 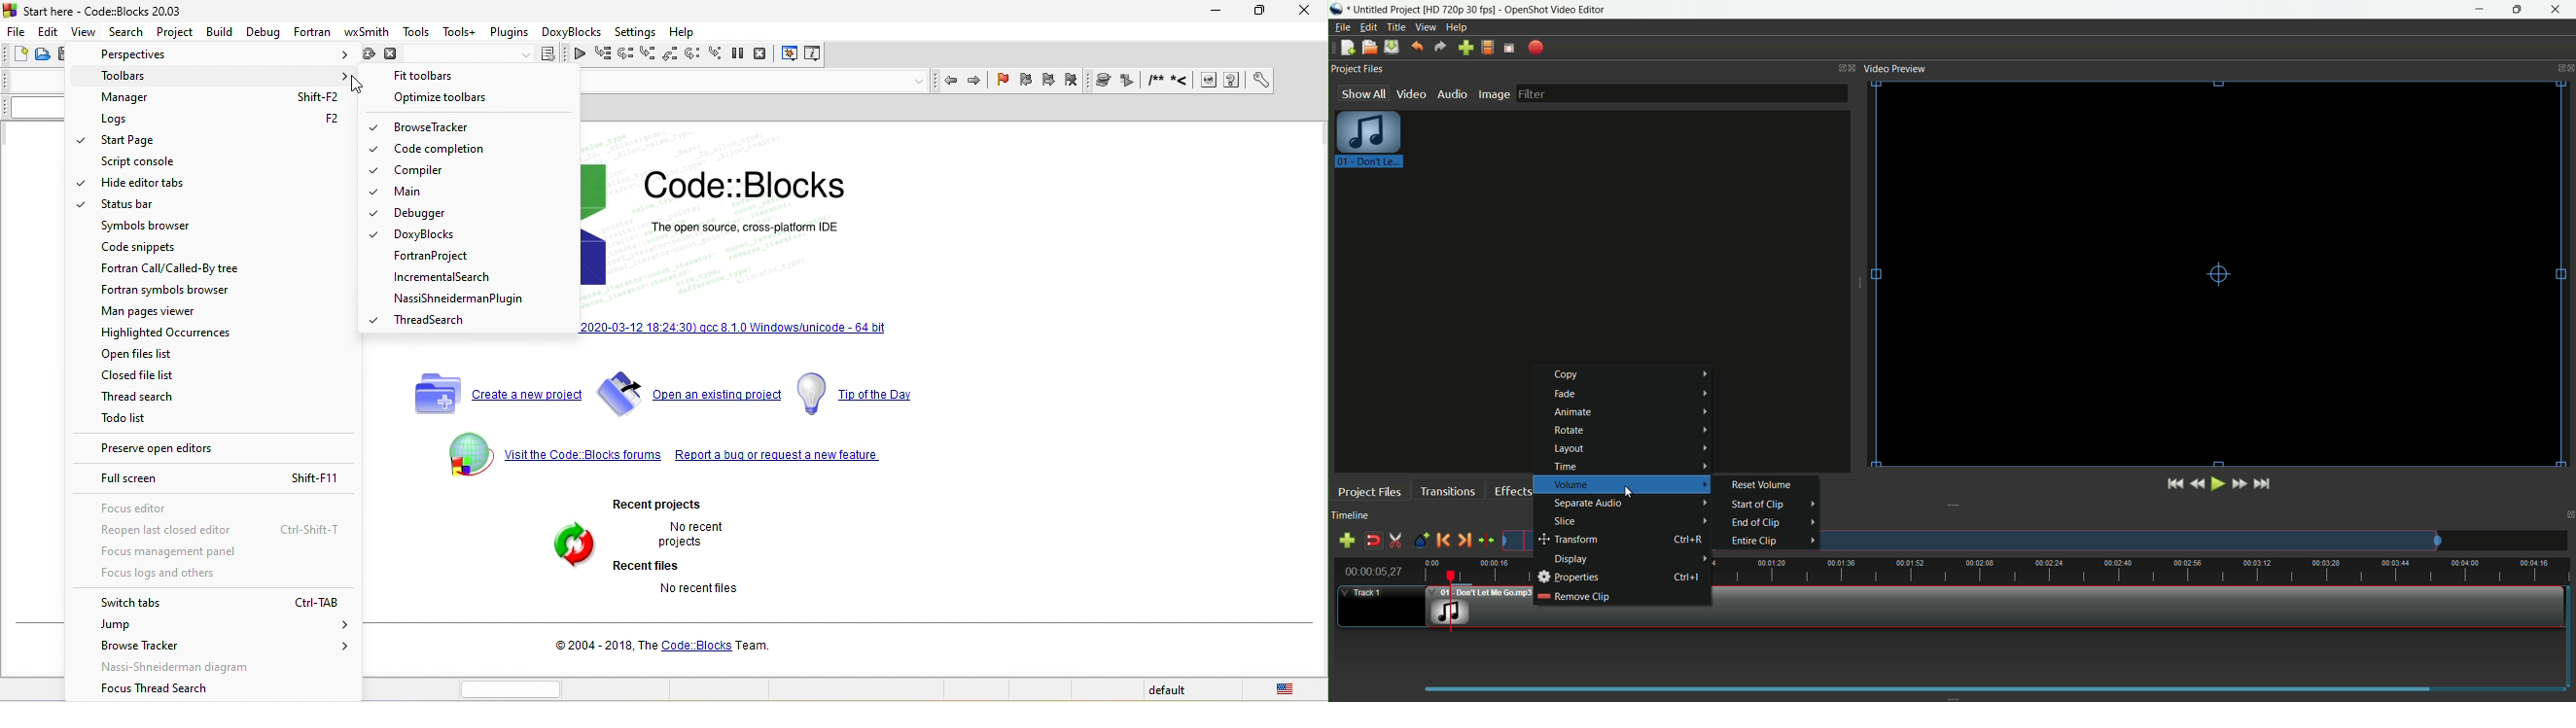 I want to click on project name, so click(x=1388, y=10).